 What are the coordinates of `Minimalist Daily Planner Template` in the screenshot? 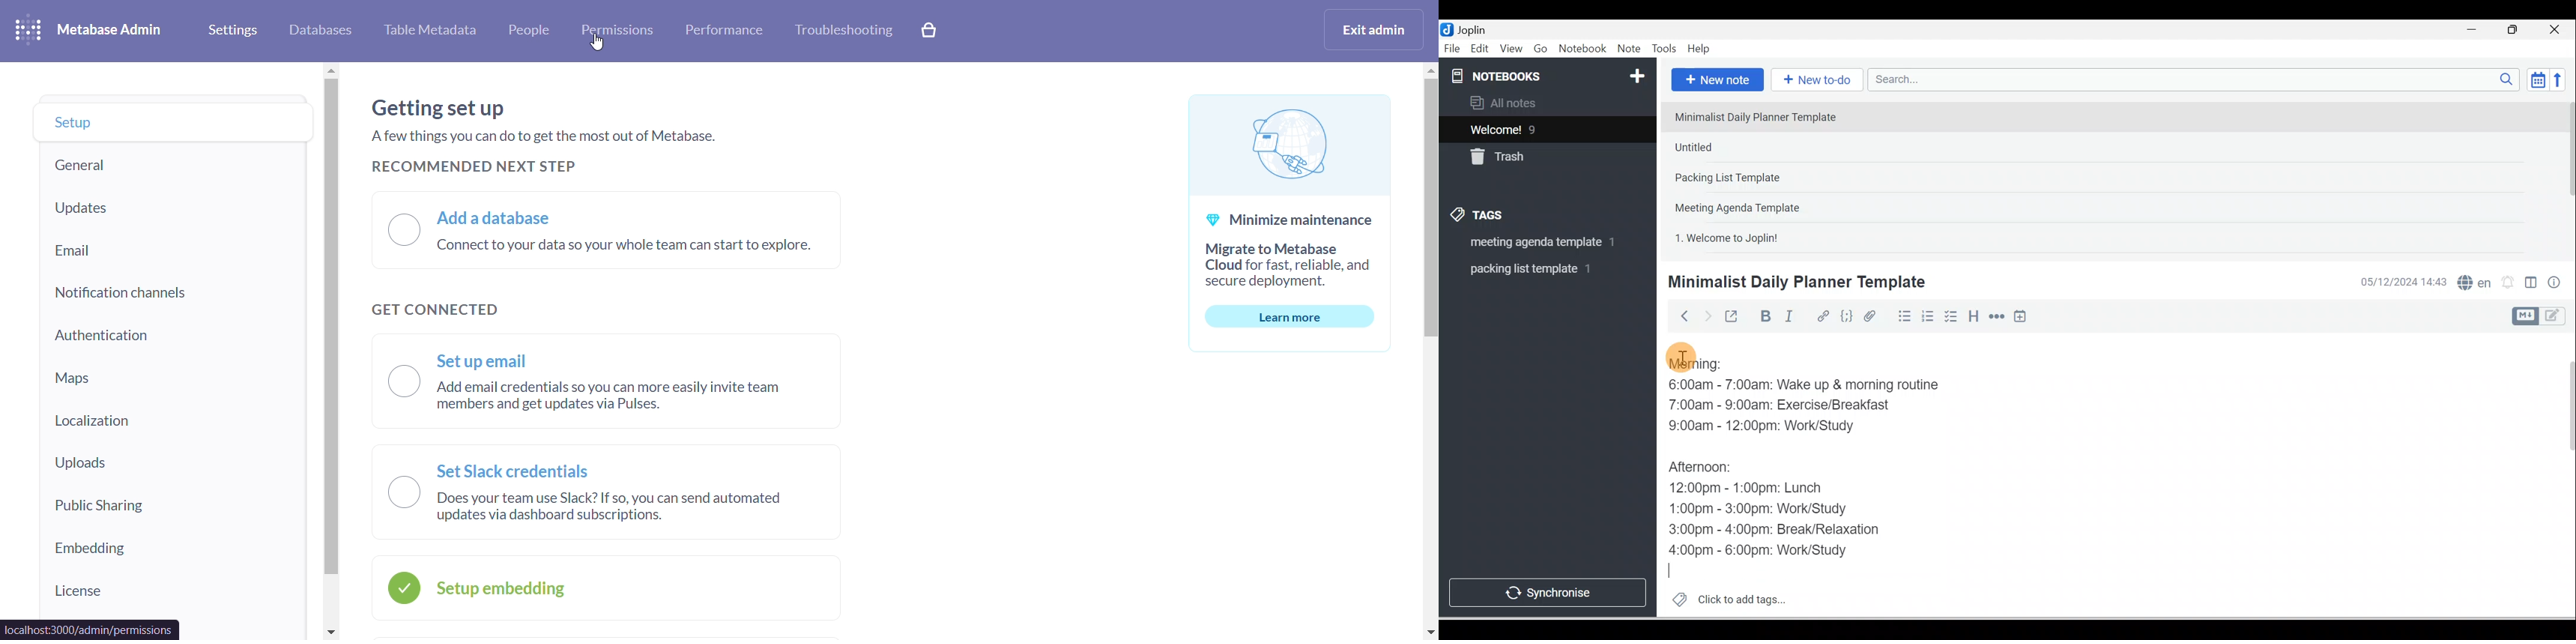 It's located at (1795, 282).